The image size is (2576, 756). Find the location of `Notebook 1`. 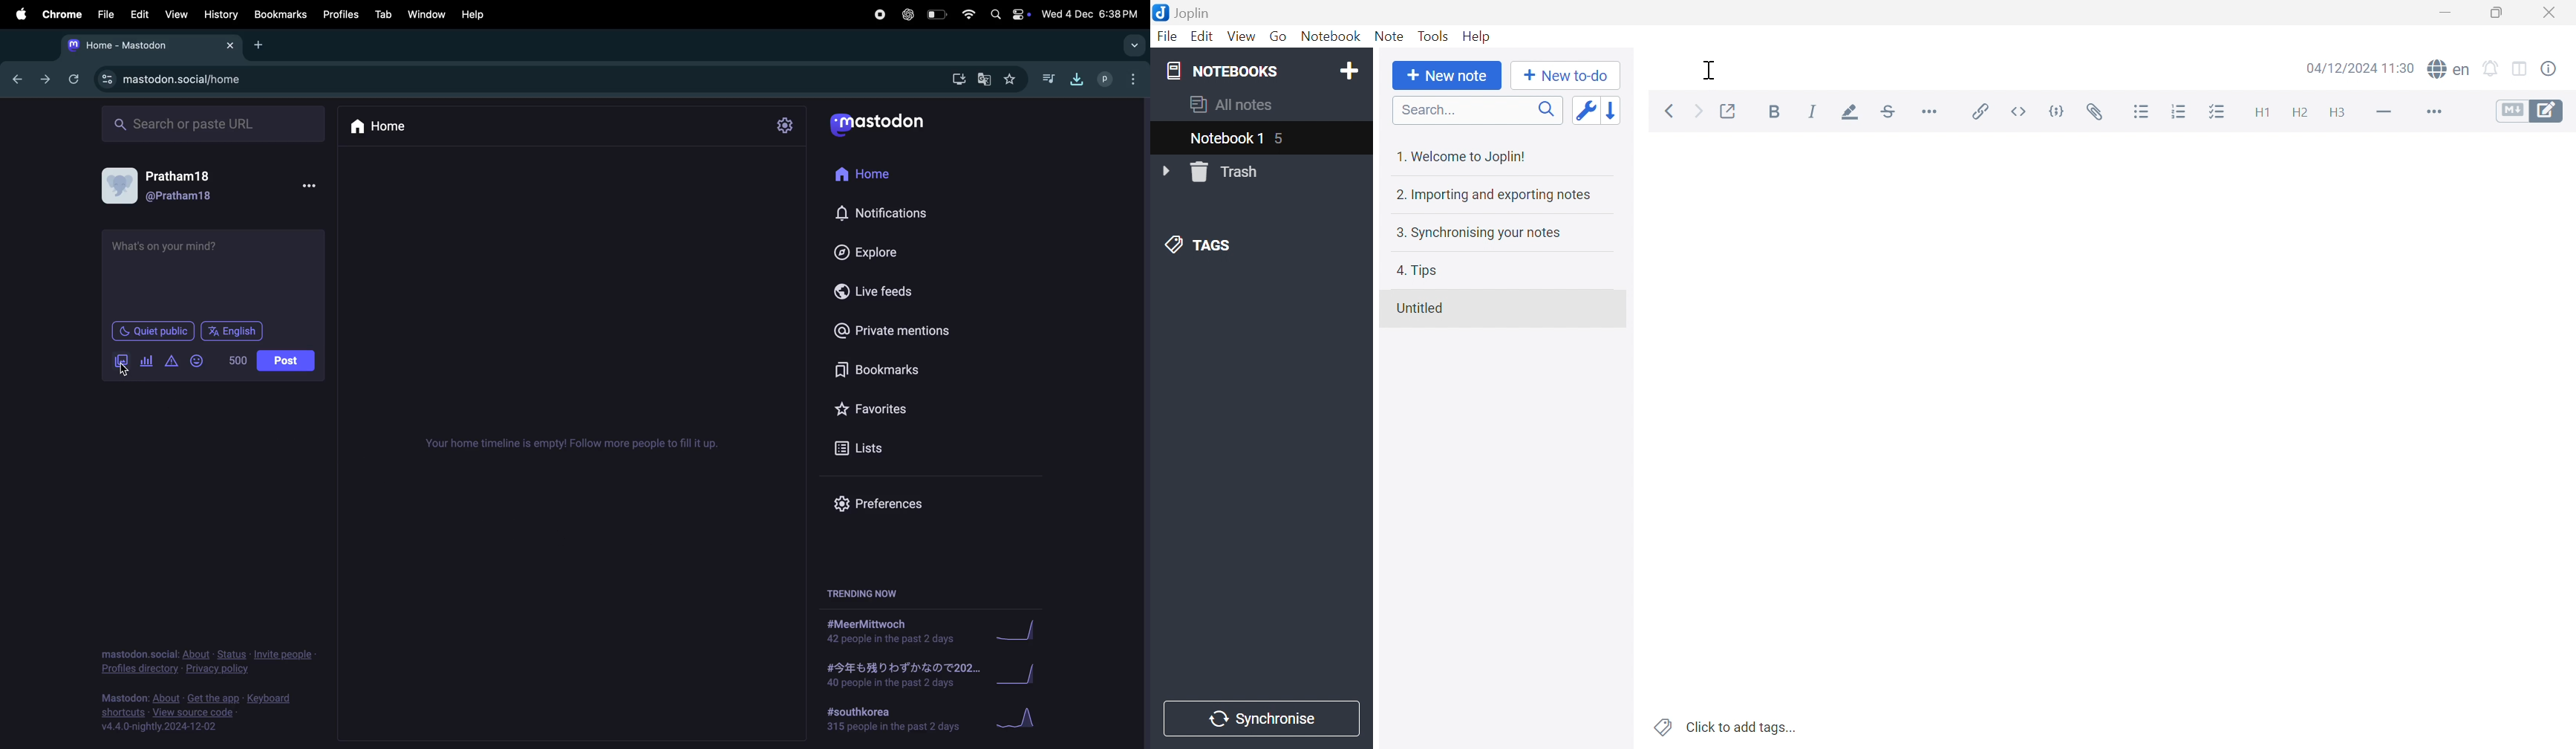

Notebook 1 is located at coordinates (1225, 139).